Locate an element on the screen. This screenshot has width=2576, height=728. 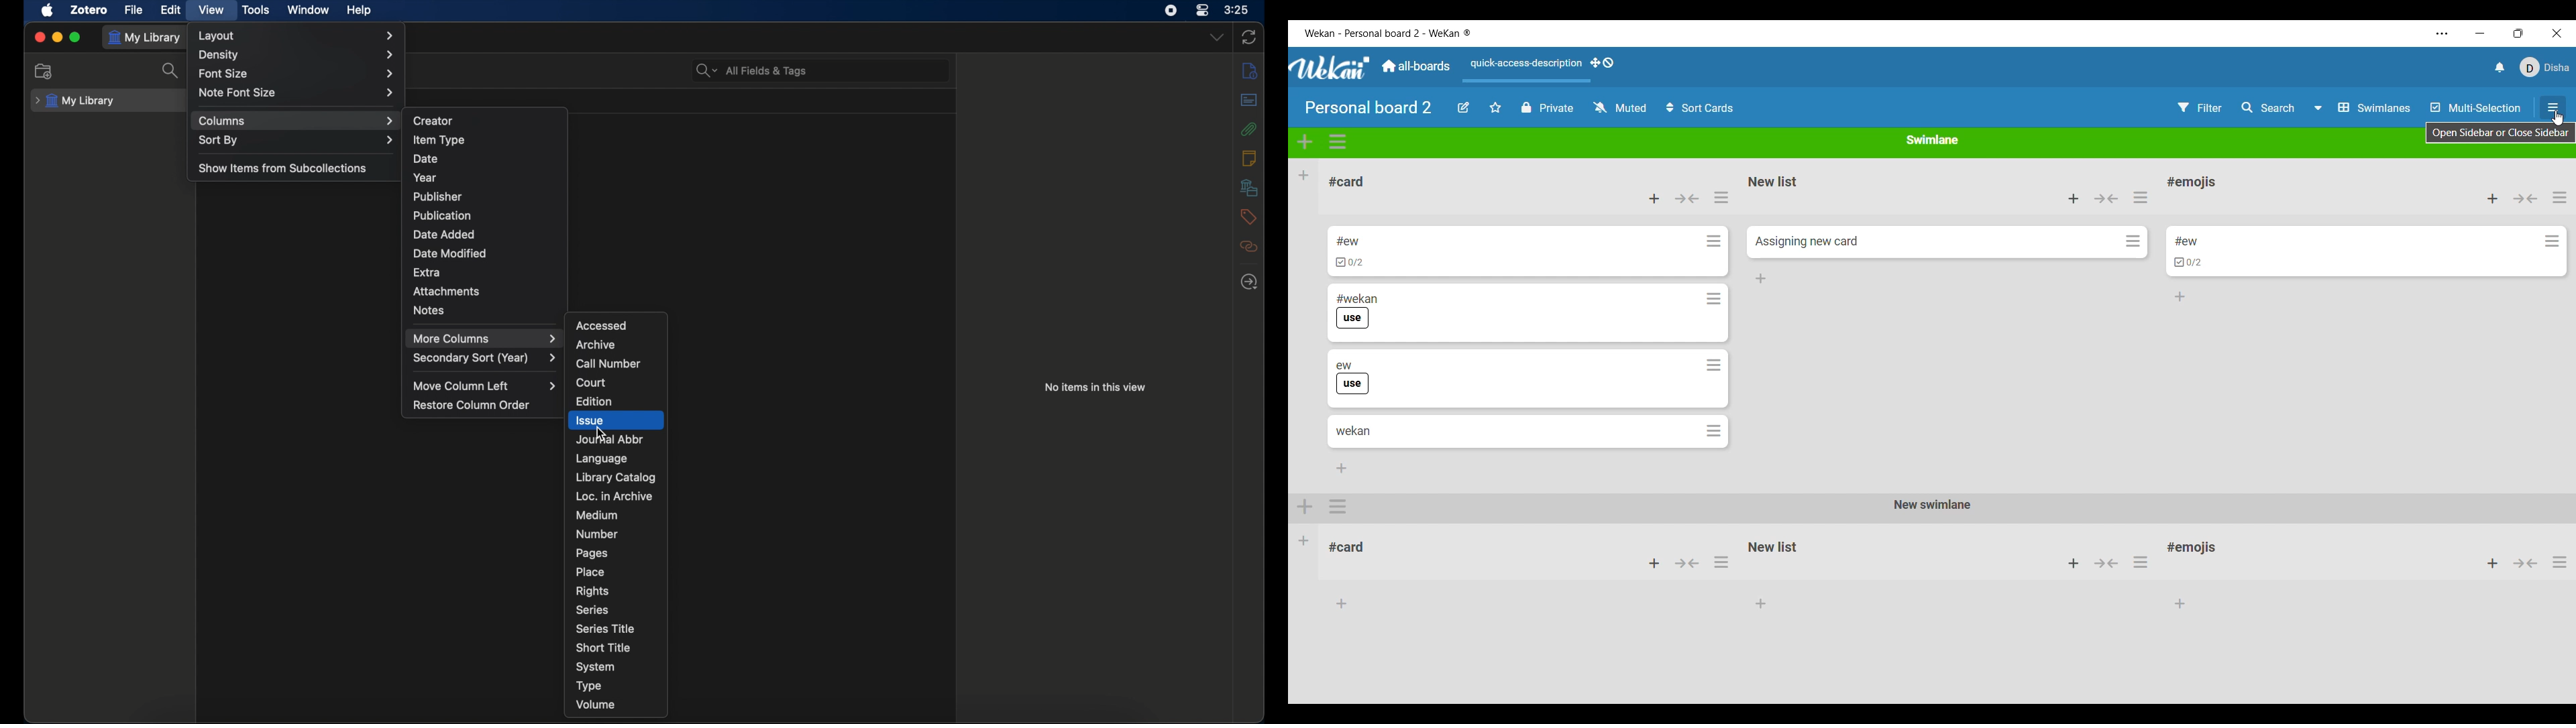
locate is located at coordinates (1248, 282).